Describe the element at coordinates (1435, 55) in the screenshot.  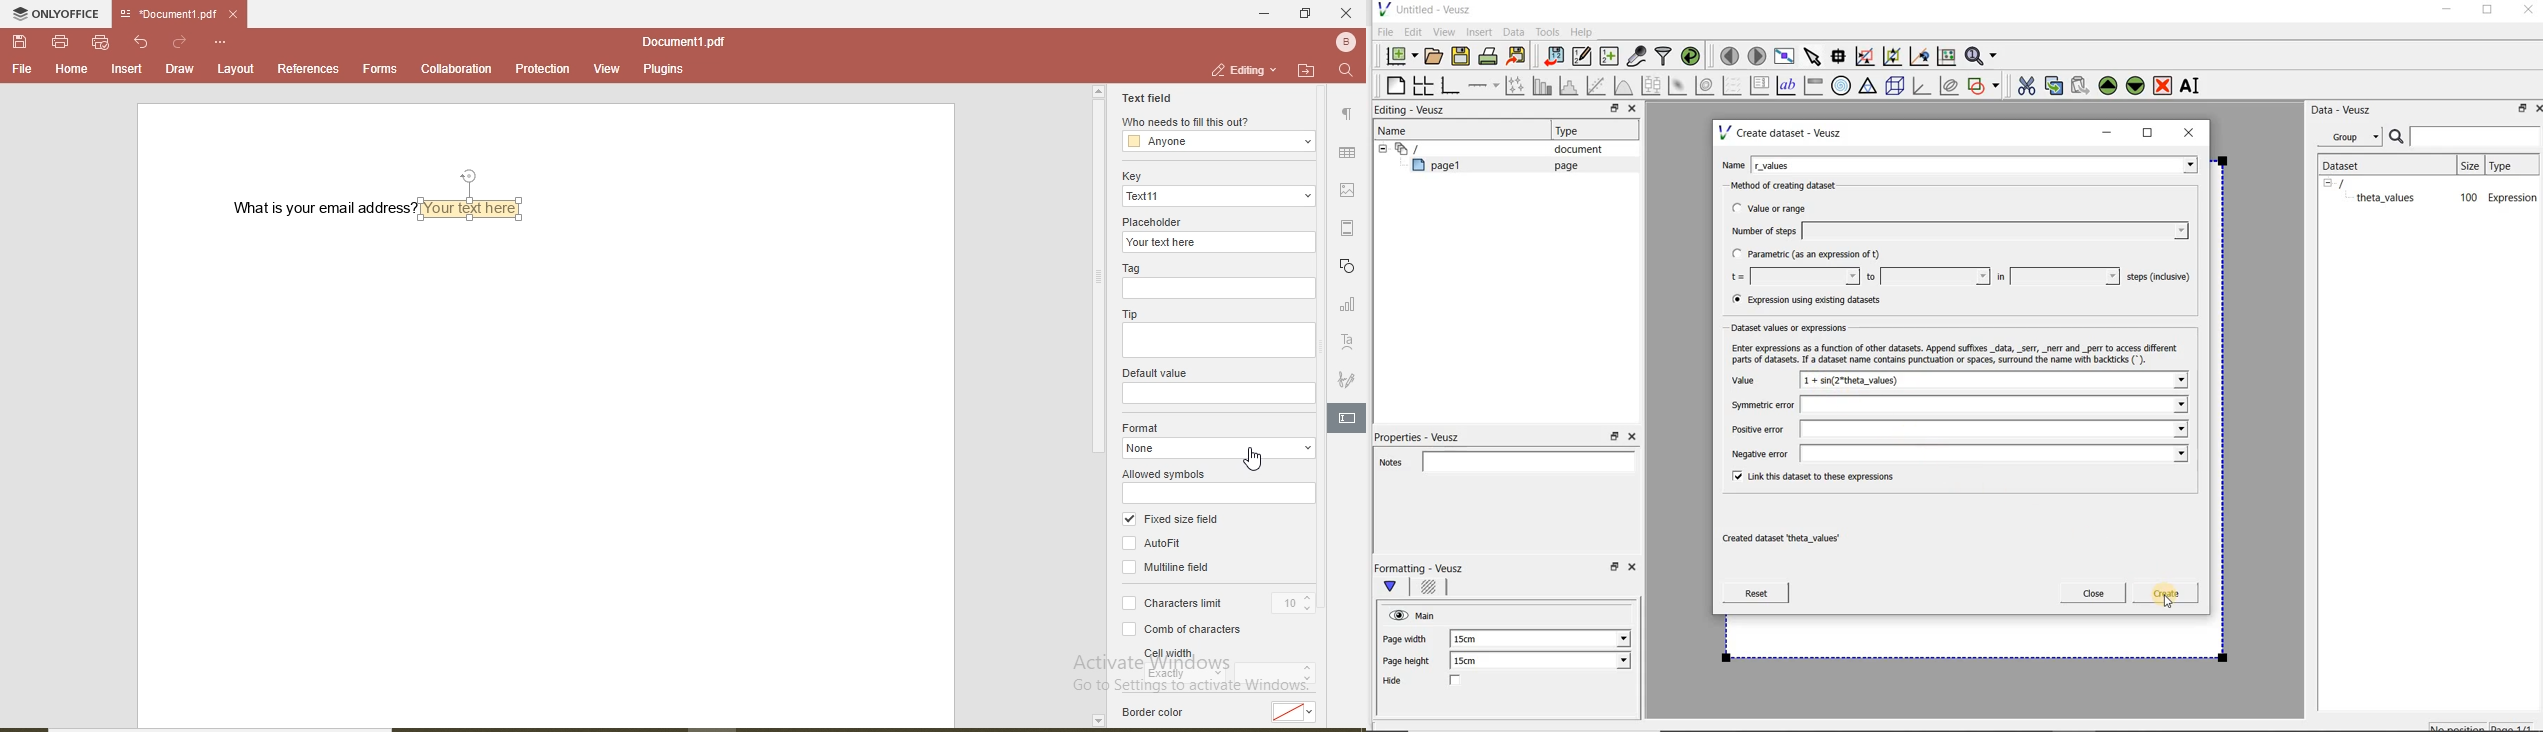
I see `open a document` at that location.